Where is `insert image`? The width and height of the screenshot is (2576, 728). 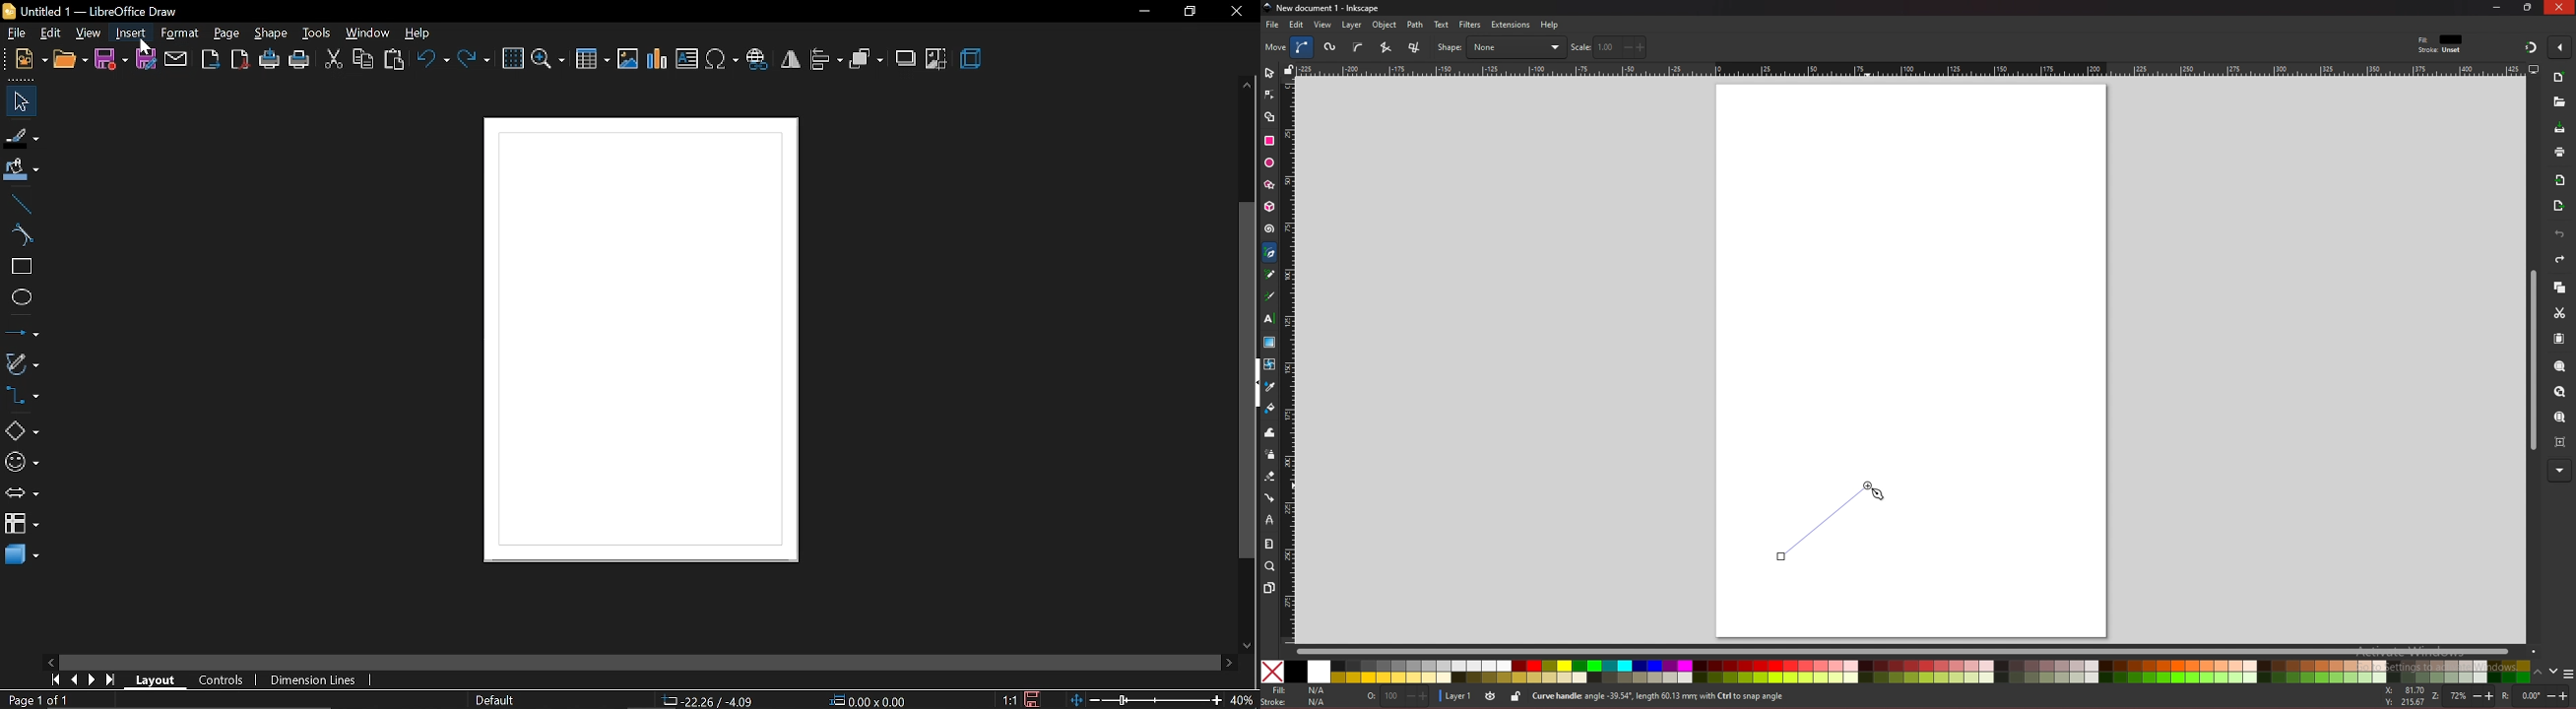 insert image is located at coordinates (628, 59).